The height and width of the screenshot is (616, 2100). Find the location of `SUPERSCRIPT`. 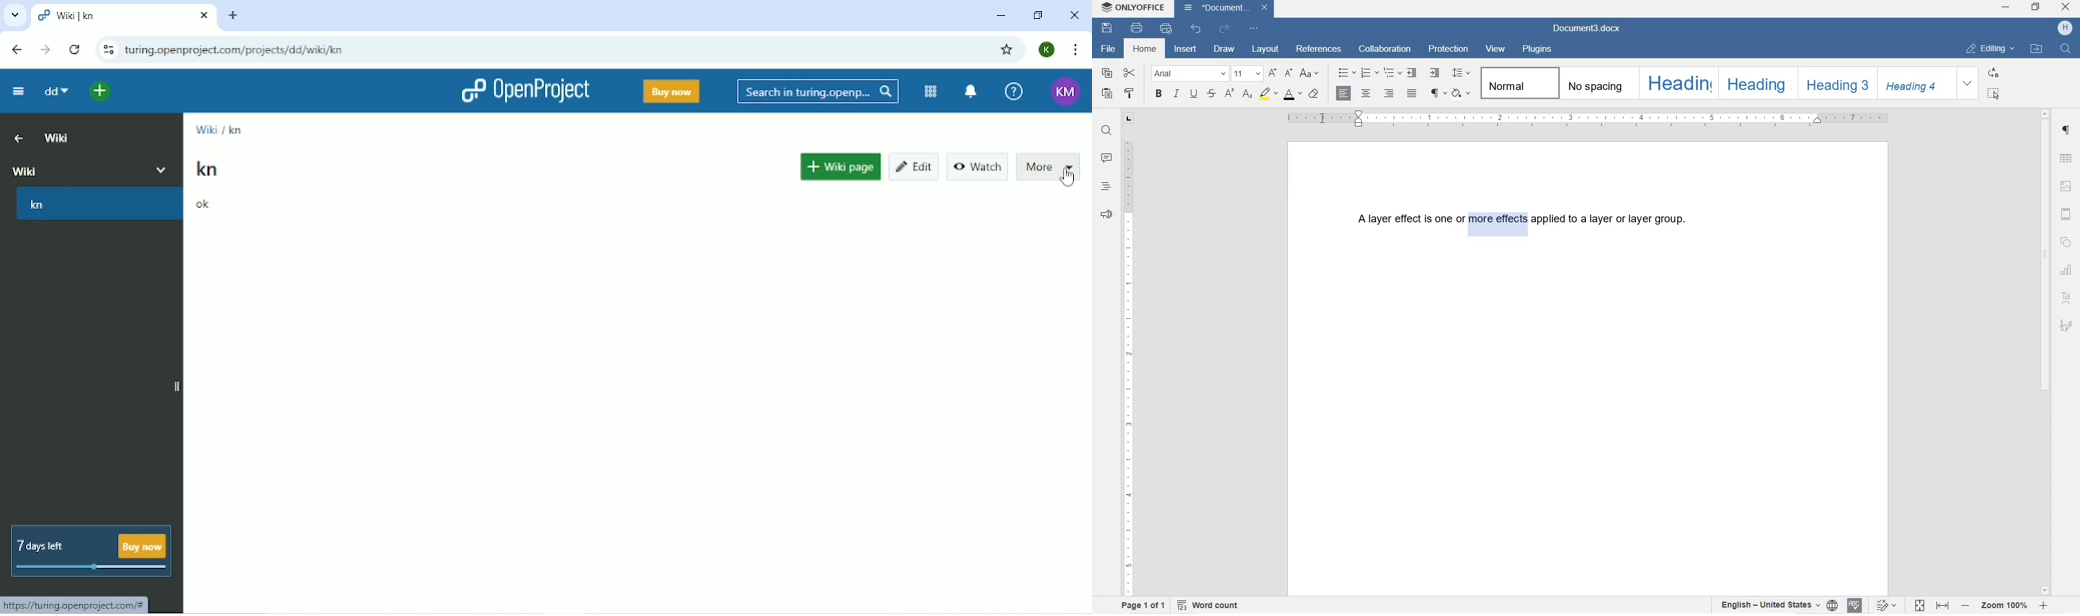

SUPERSCRIPT is located at coordinates (1229, 94).